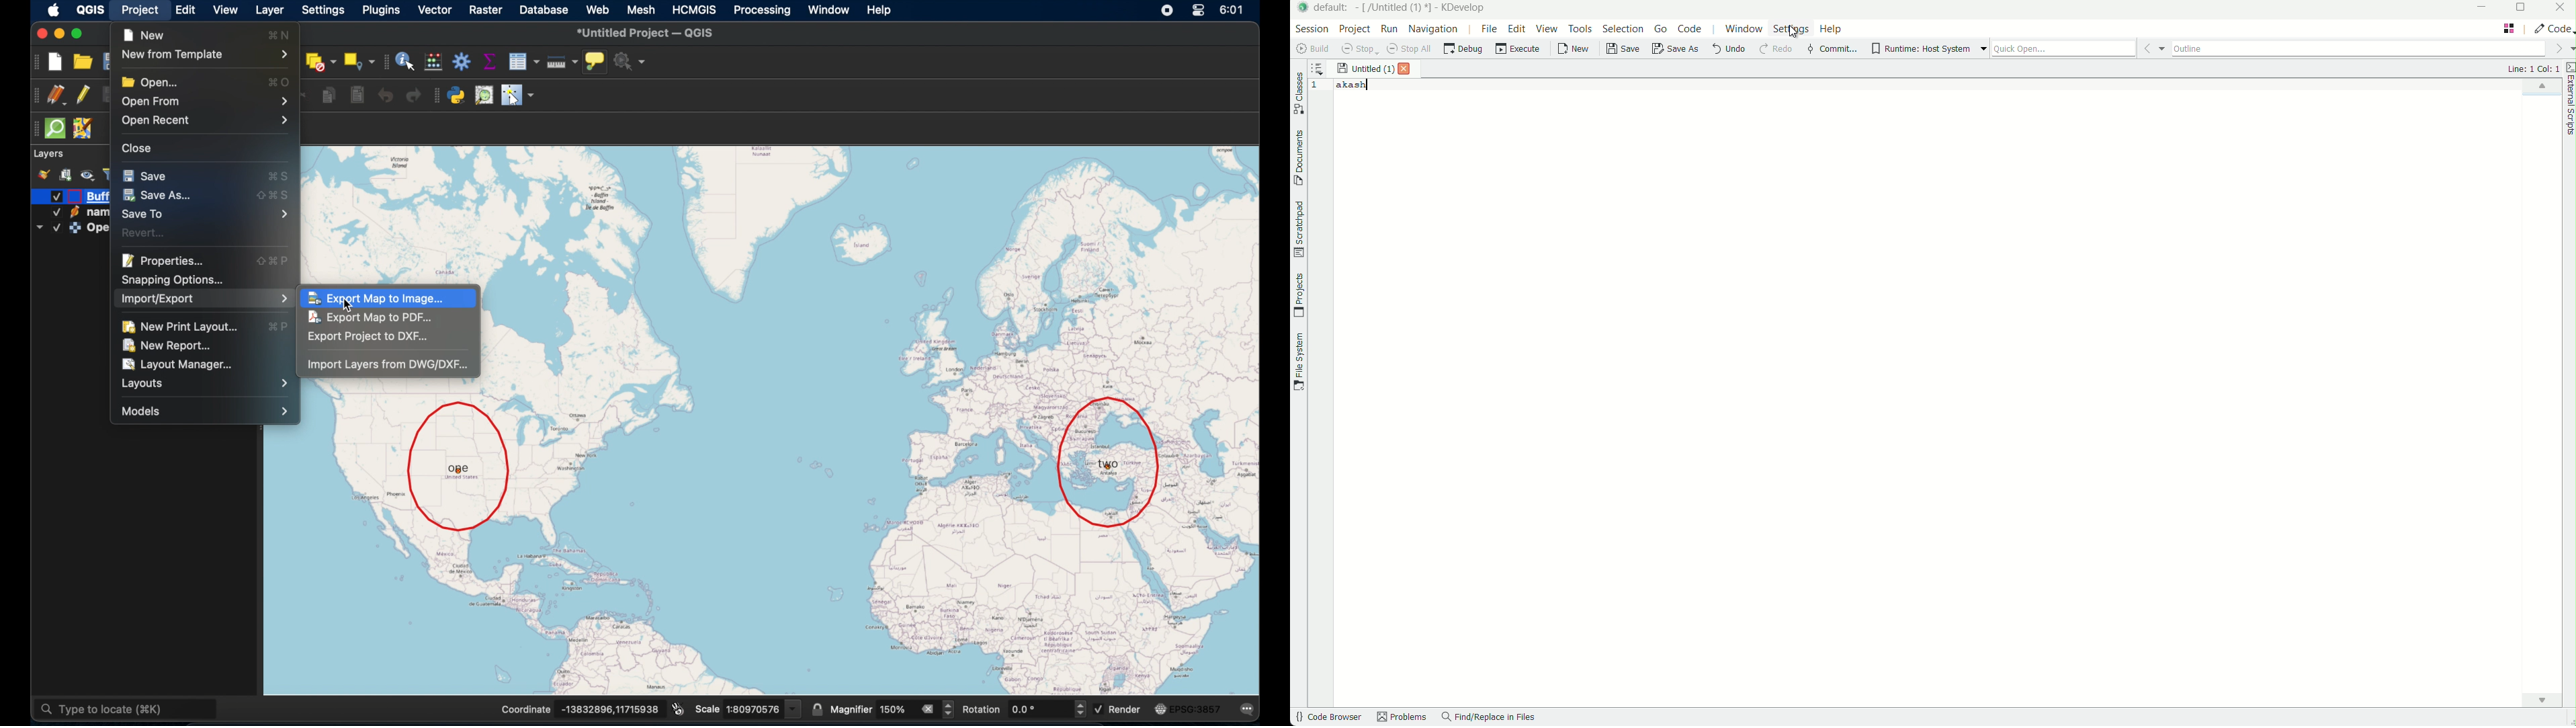 This screenshot has height=728, width=2576. What do you see at coordinates (1411, 49) in the screenshot?
I see `stop all` at bounding box center [1411, 49].